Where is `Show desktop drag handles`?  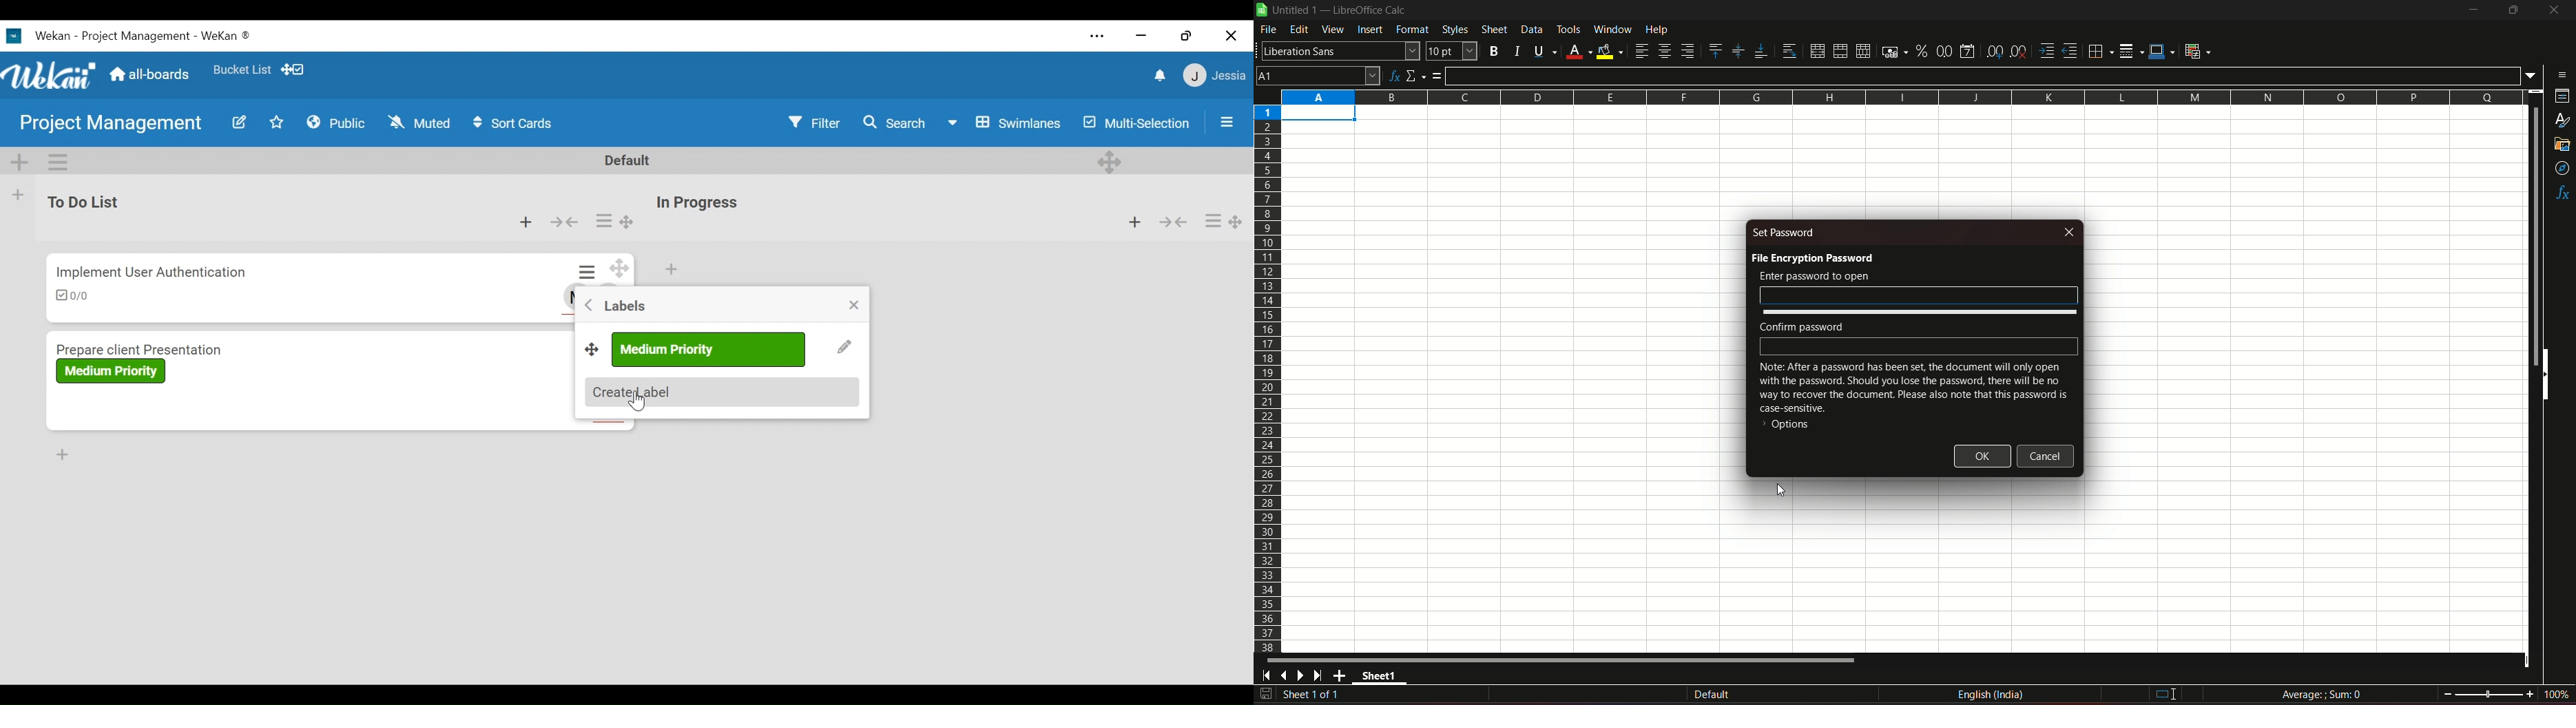 Show desktop drag handles is located at coordinates (295, 69).